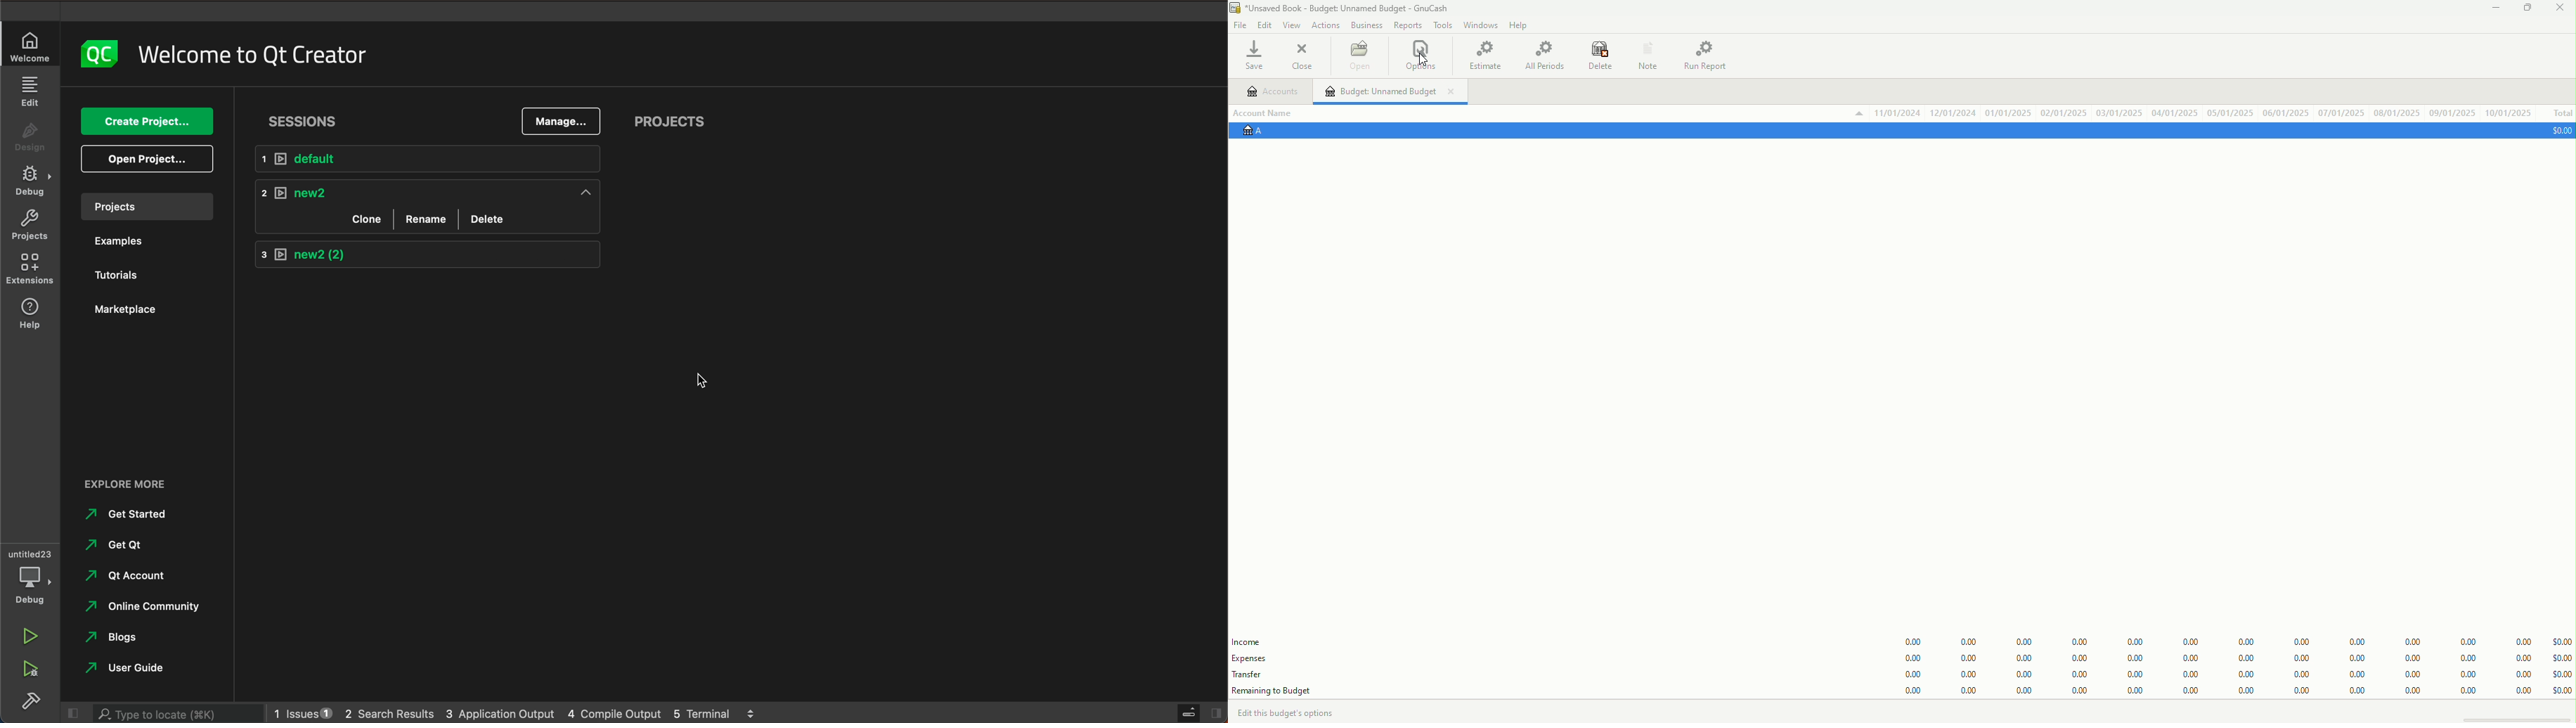 This screenshot has width=2576, height=728. I want to click on design, so click(32, 138).